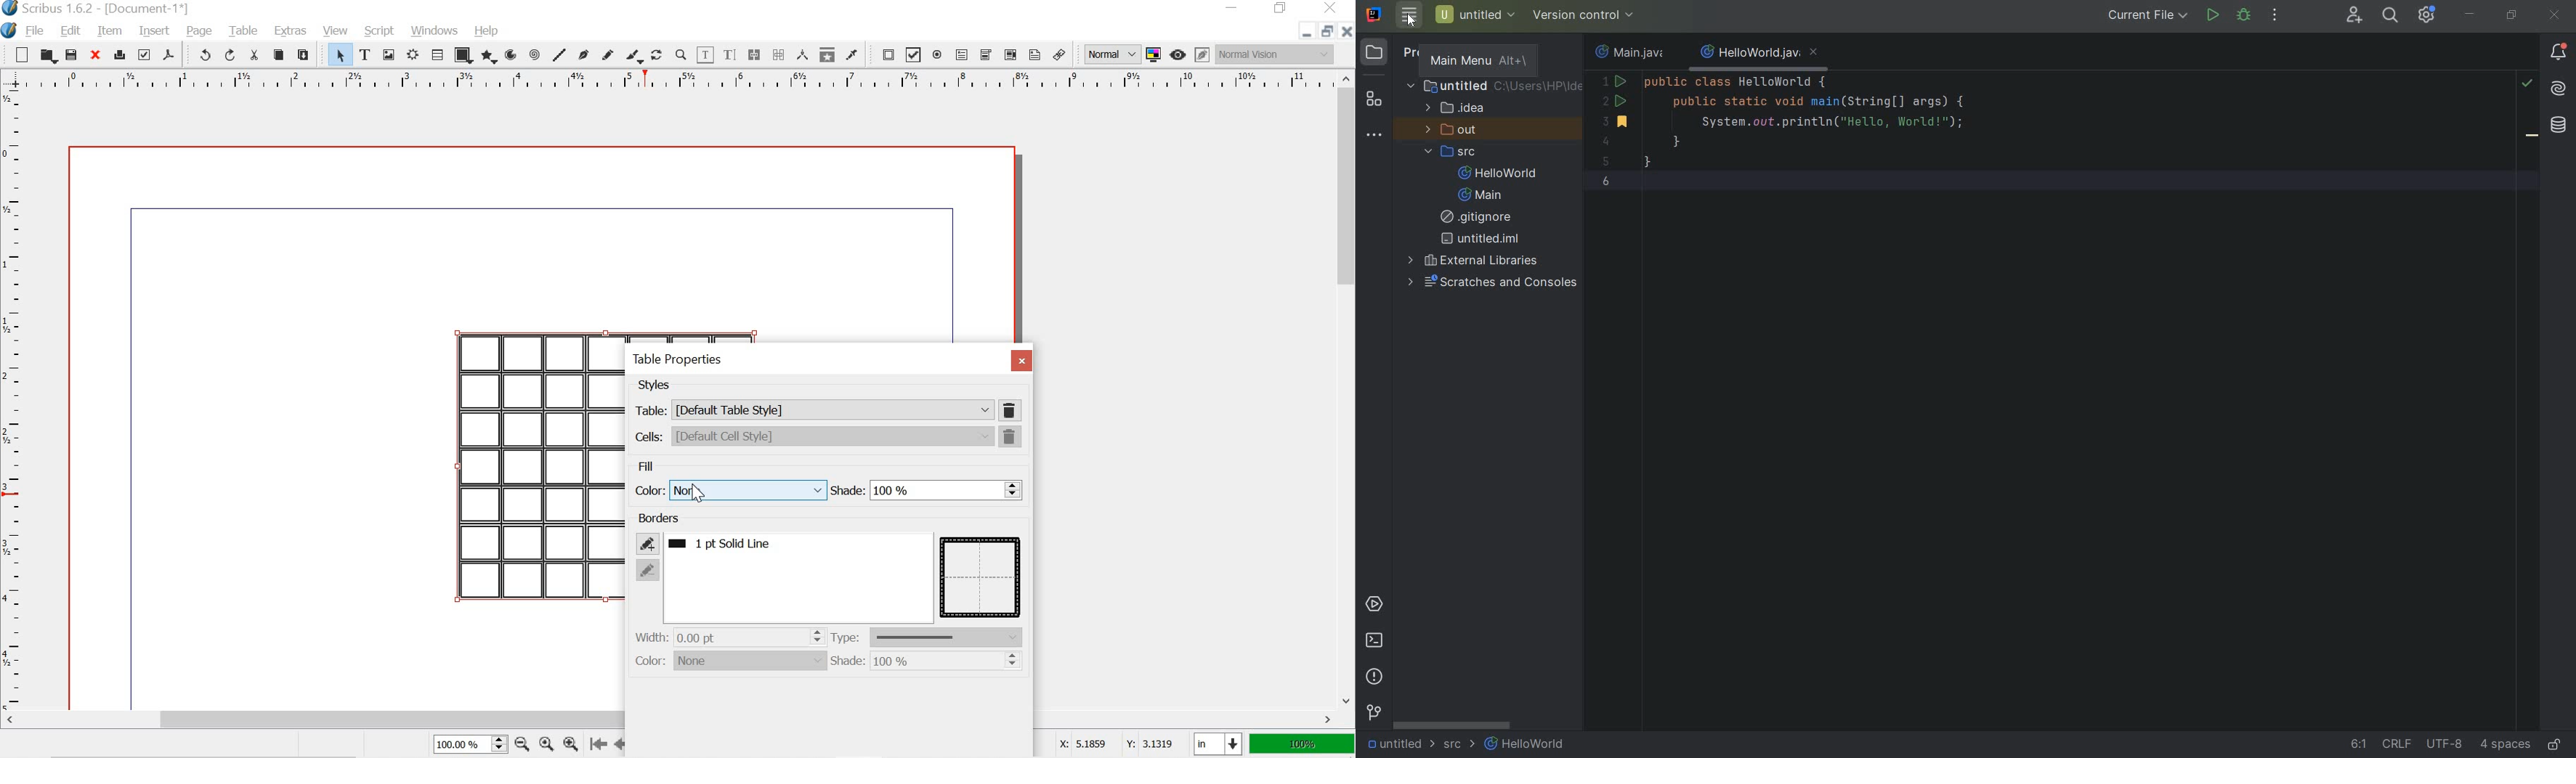  I want to click on shade: 100%, so click(874, 662).